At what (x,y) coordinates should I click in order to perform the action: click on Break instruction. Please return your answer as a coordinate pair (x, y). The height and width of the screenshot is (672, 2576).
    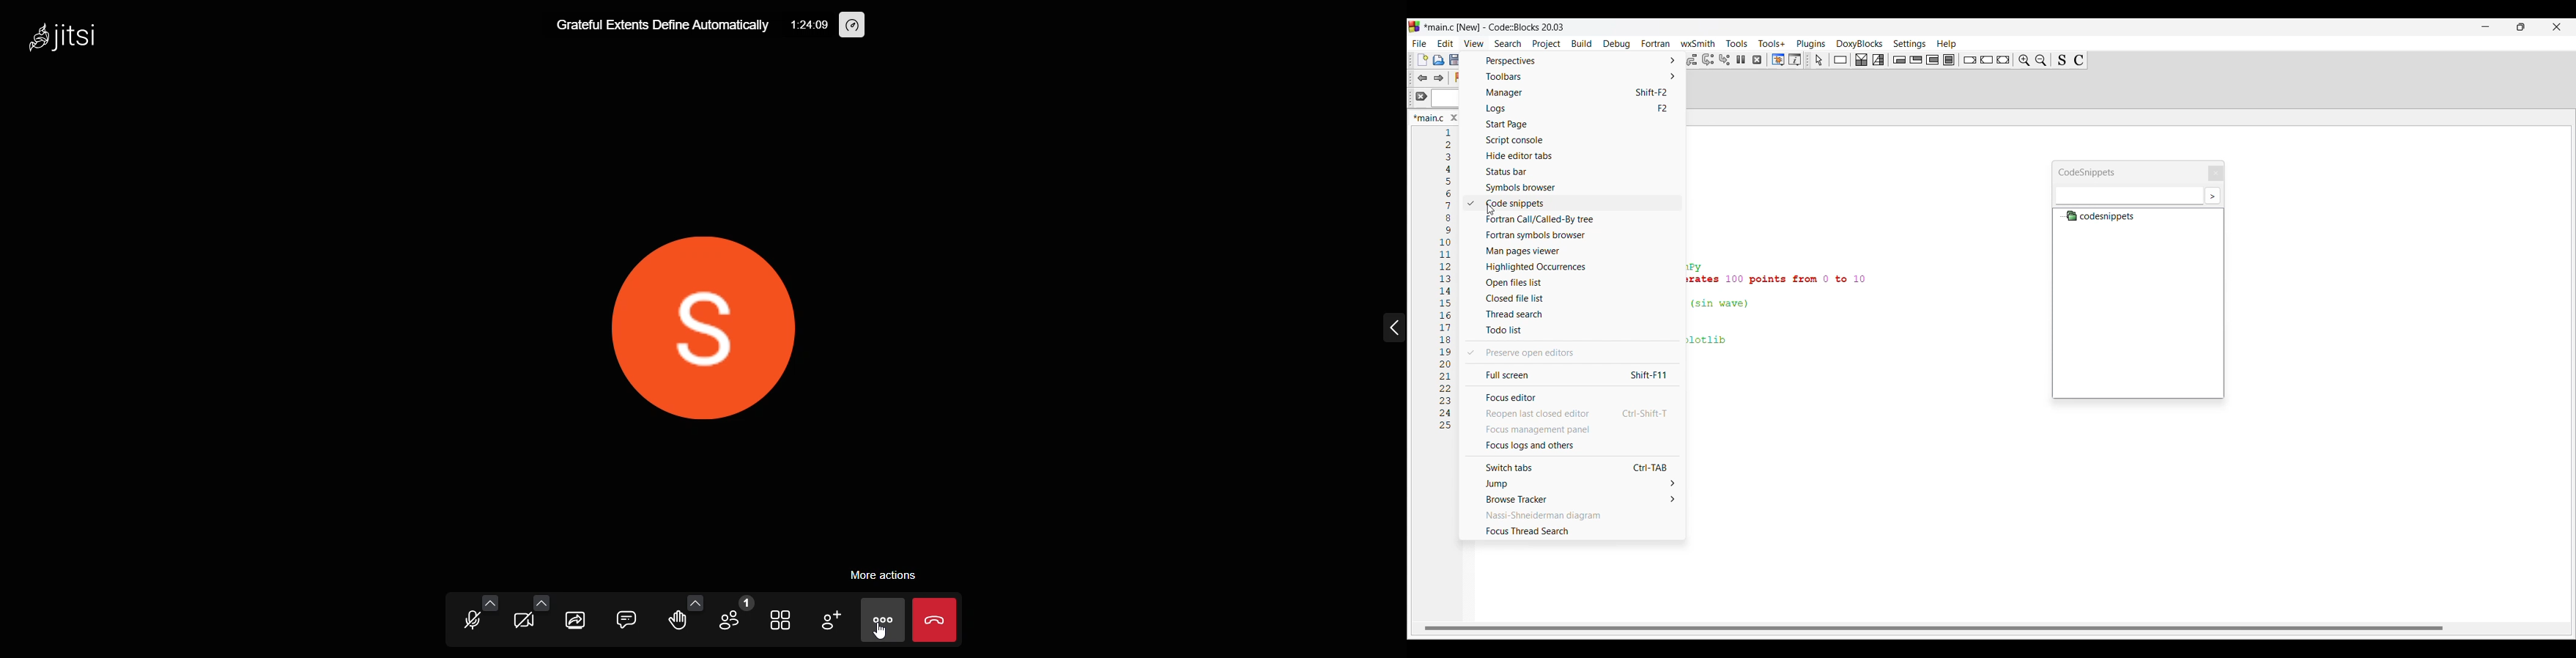
    Looking at the image, I should click on (1970, 60).